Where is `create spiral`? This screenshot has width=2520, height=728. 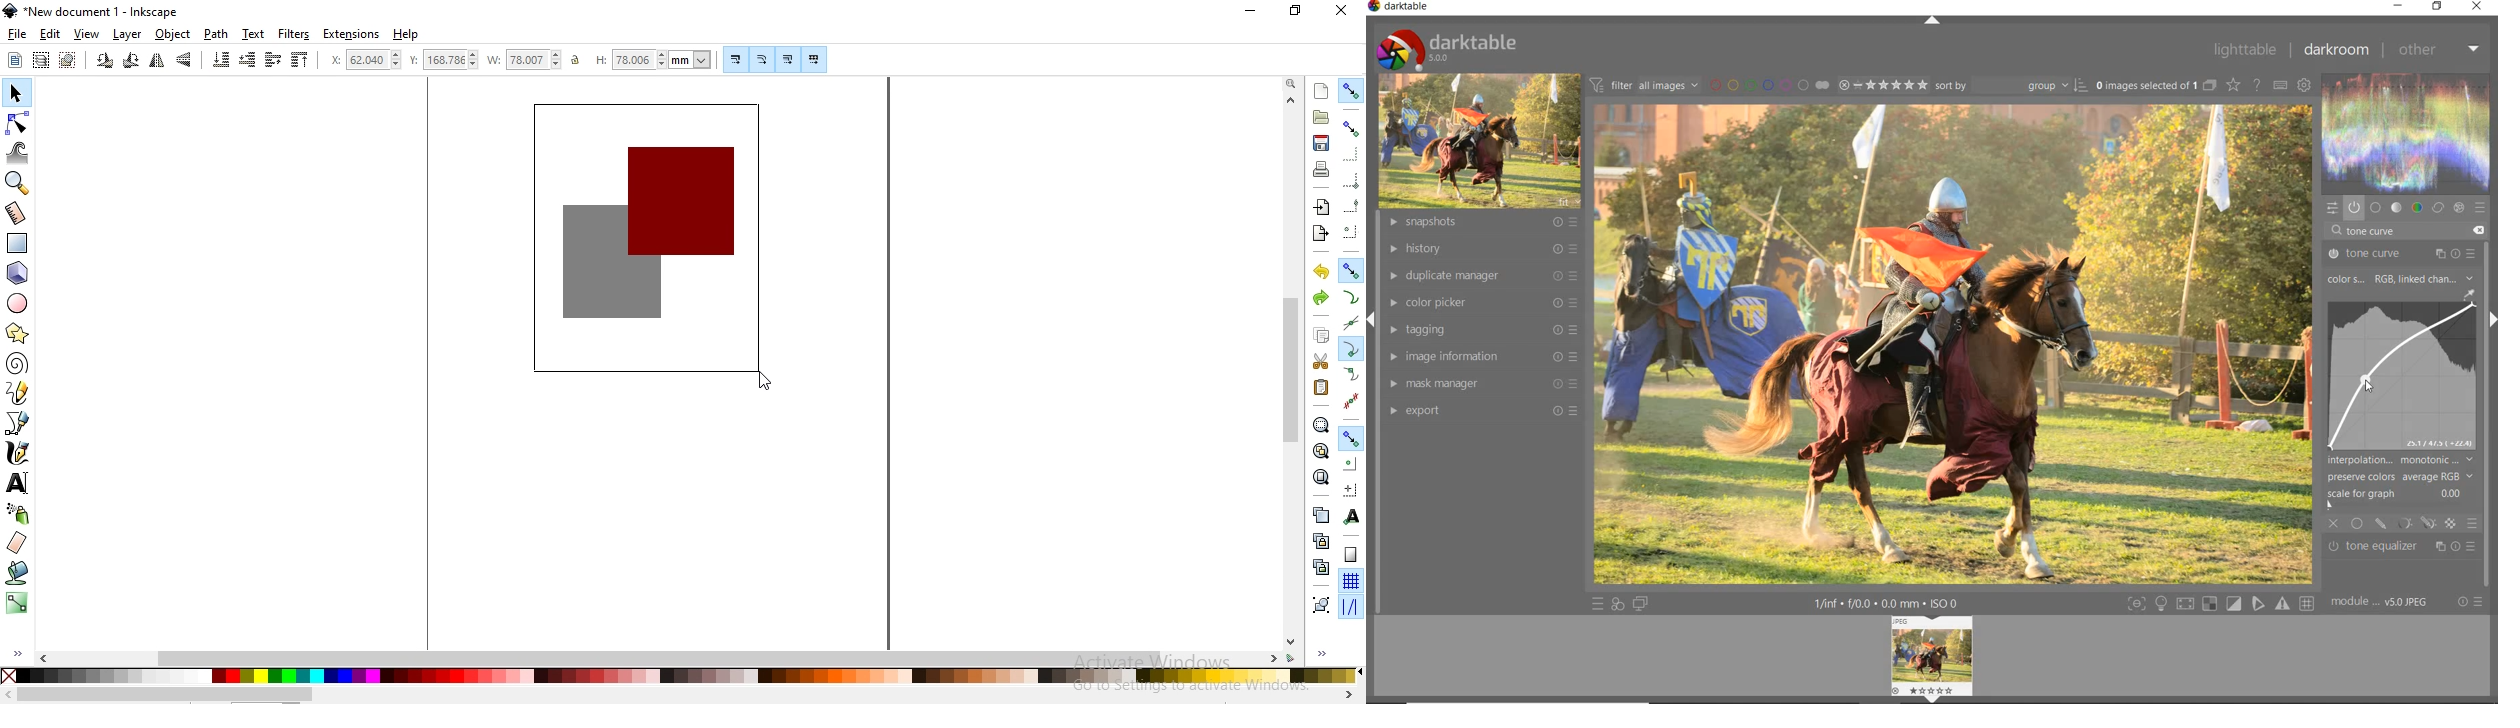
create spiral is located at coordinates (16, 362).